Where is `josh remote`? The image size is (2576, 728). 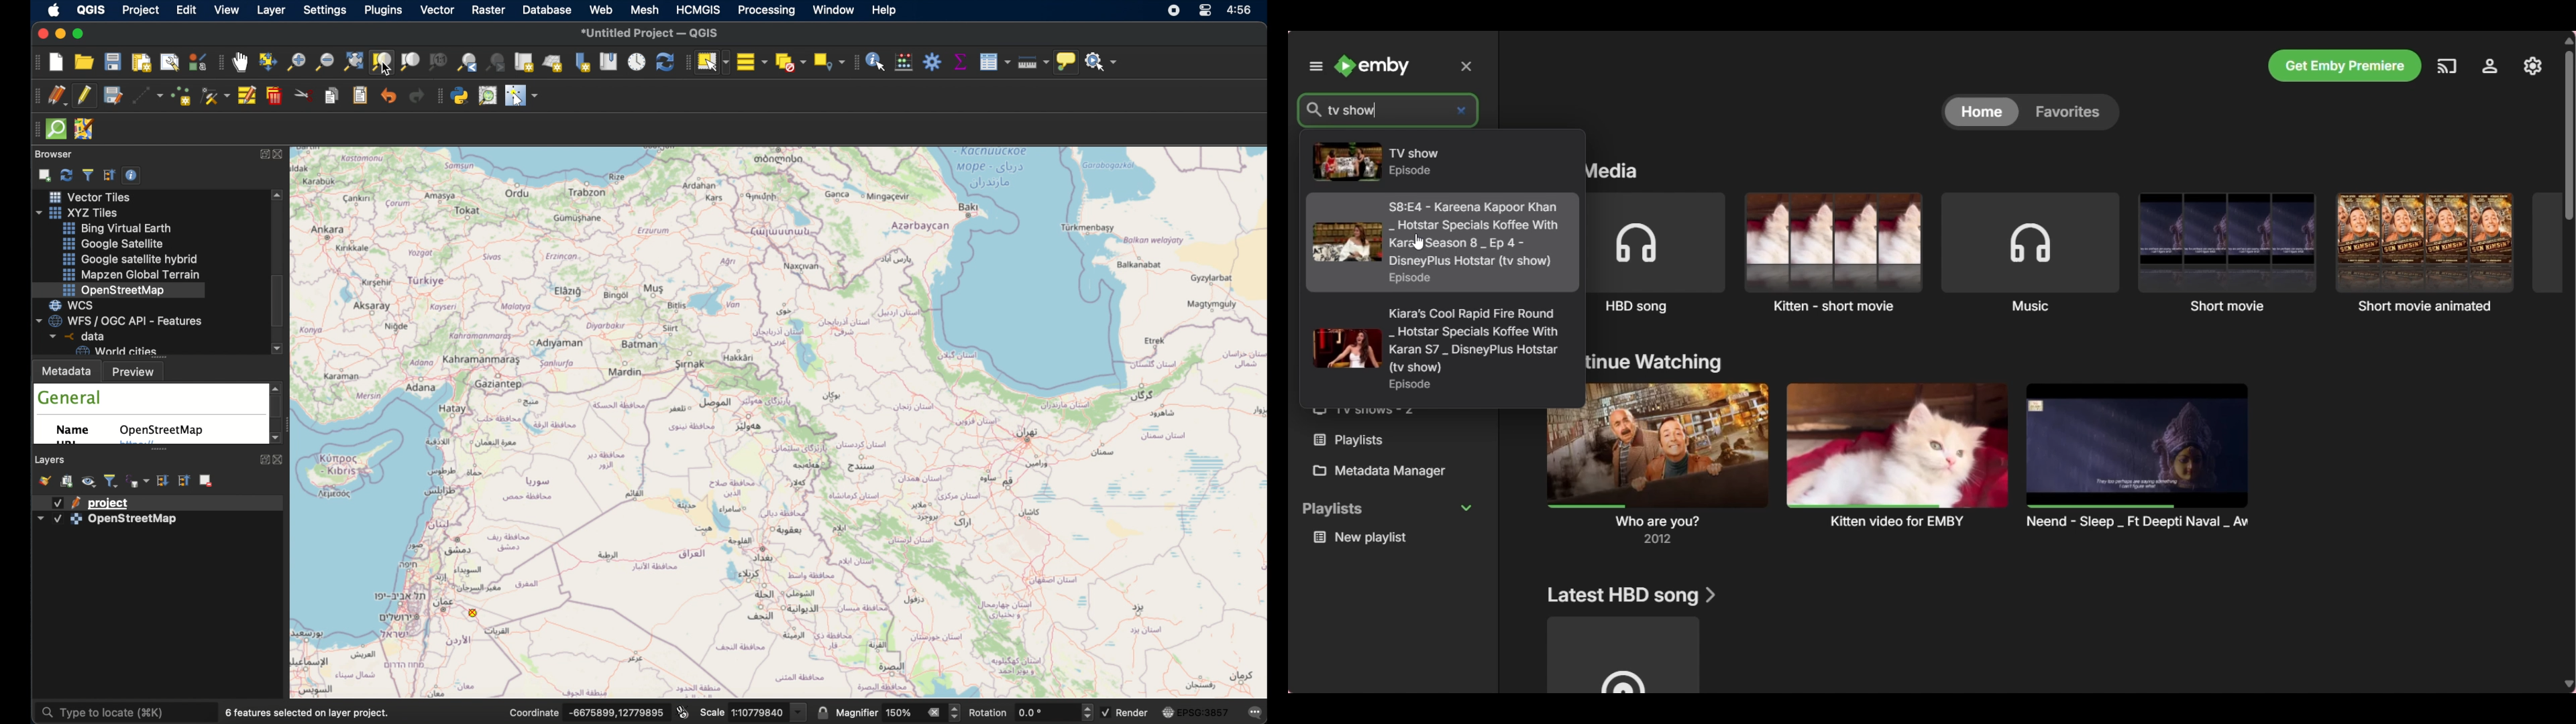
josh remote is located at coordinates (85, 129).